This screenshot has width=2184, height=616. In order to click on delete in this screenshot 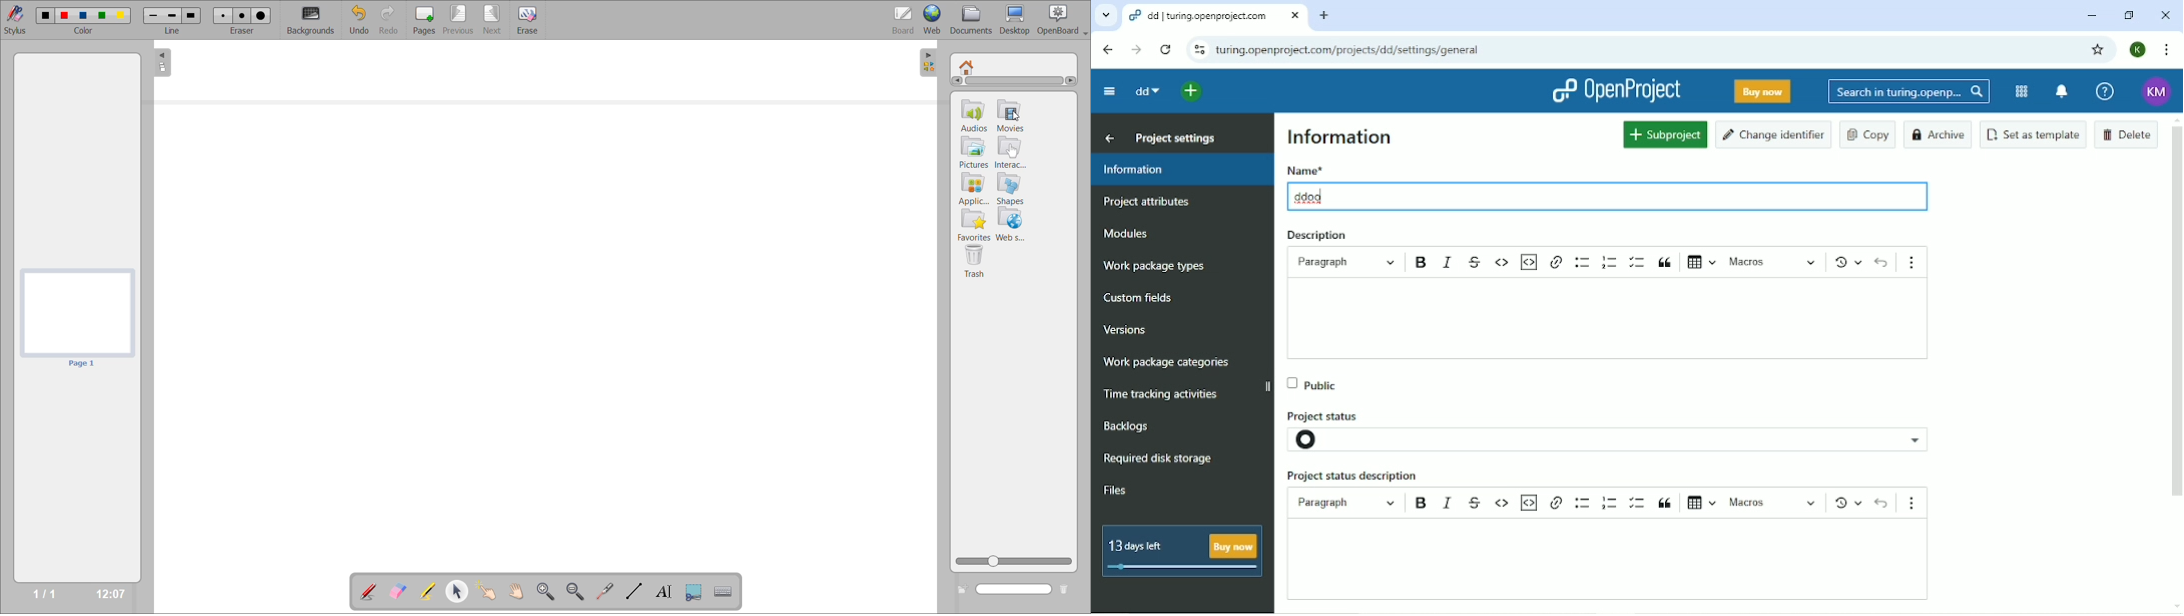, I will do `click(1066, 589)`.